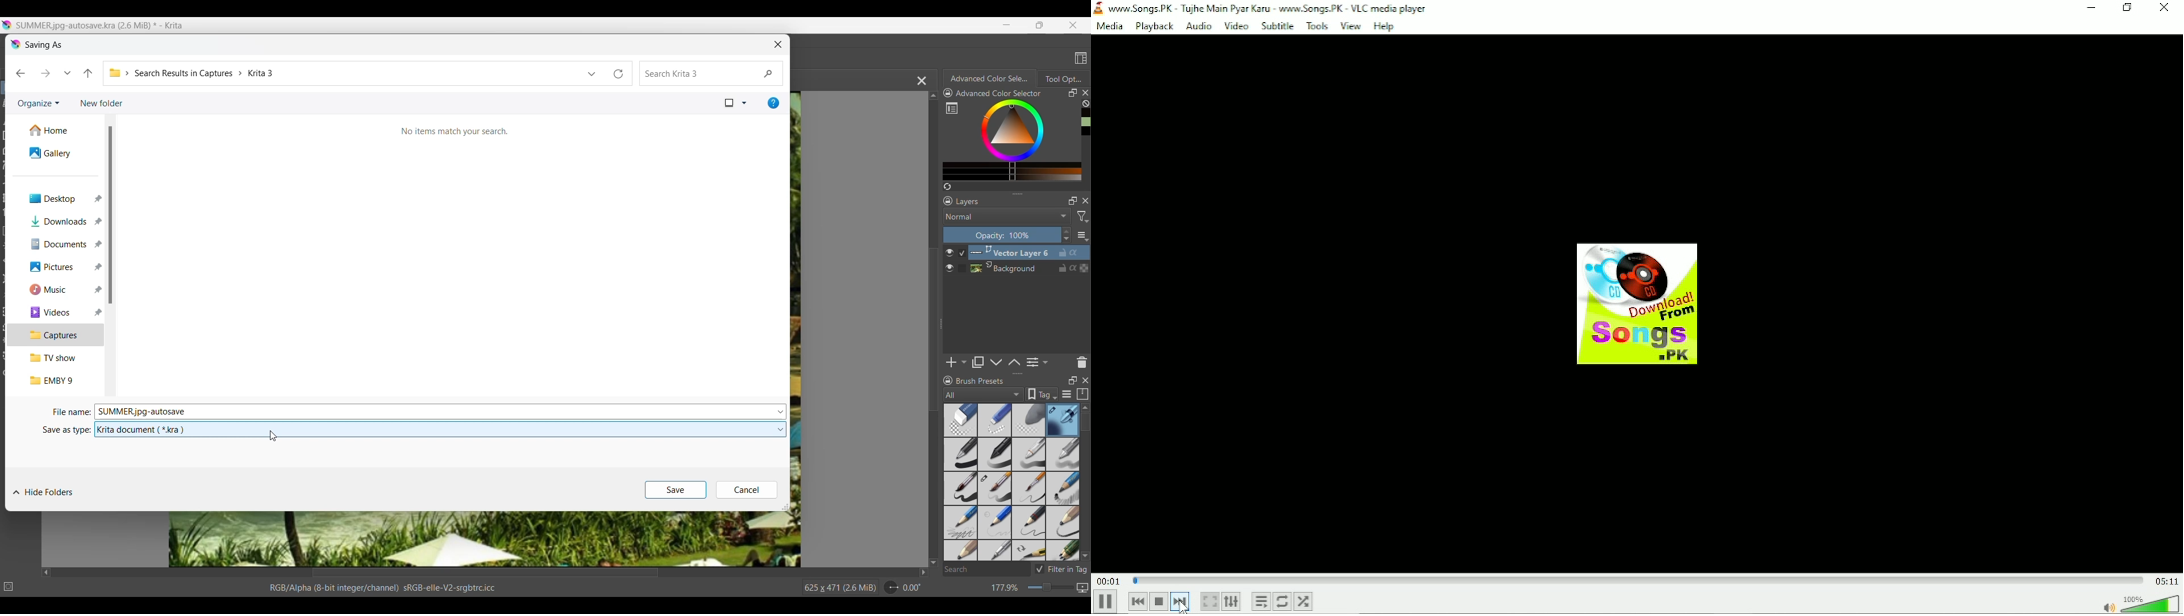 This screenshot has height=616, width=2184. What do you see at coordinates (1105, 603) in the screenshot?
I see `Pause` at bounding box center [1105, 603].